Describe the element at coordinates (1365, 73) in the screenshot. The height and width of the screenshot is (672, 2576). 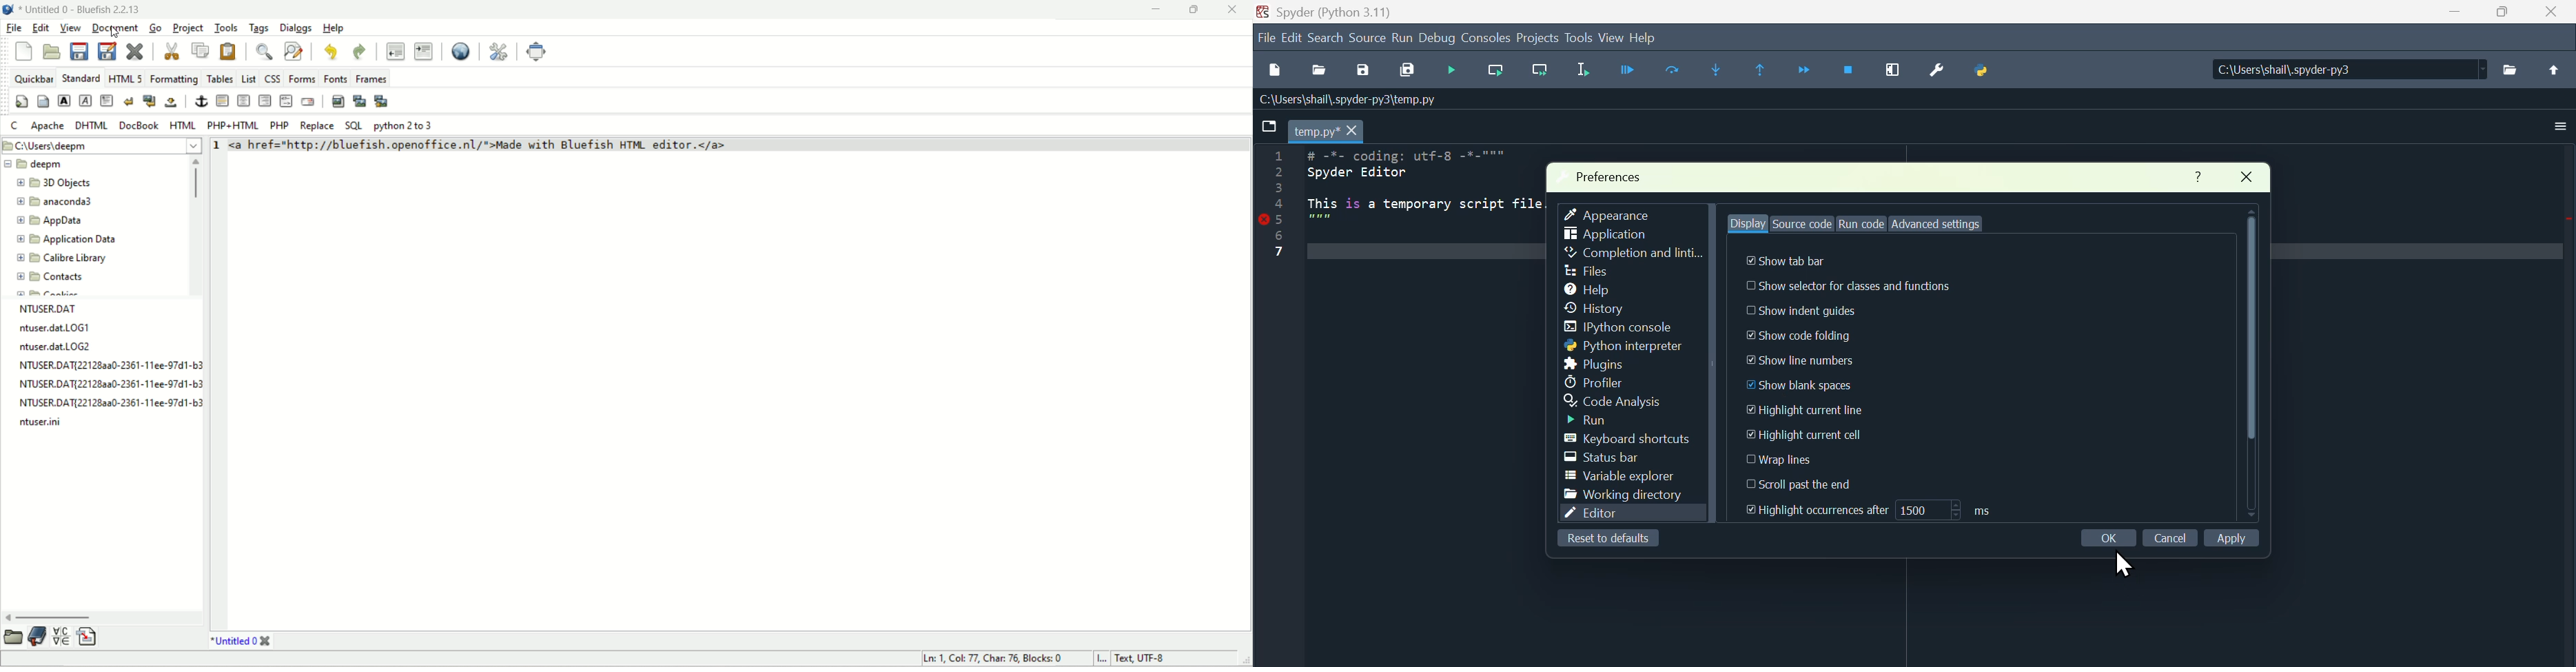
I see `save` at that location.